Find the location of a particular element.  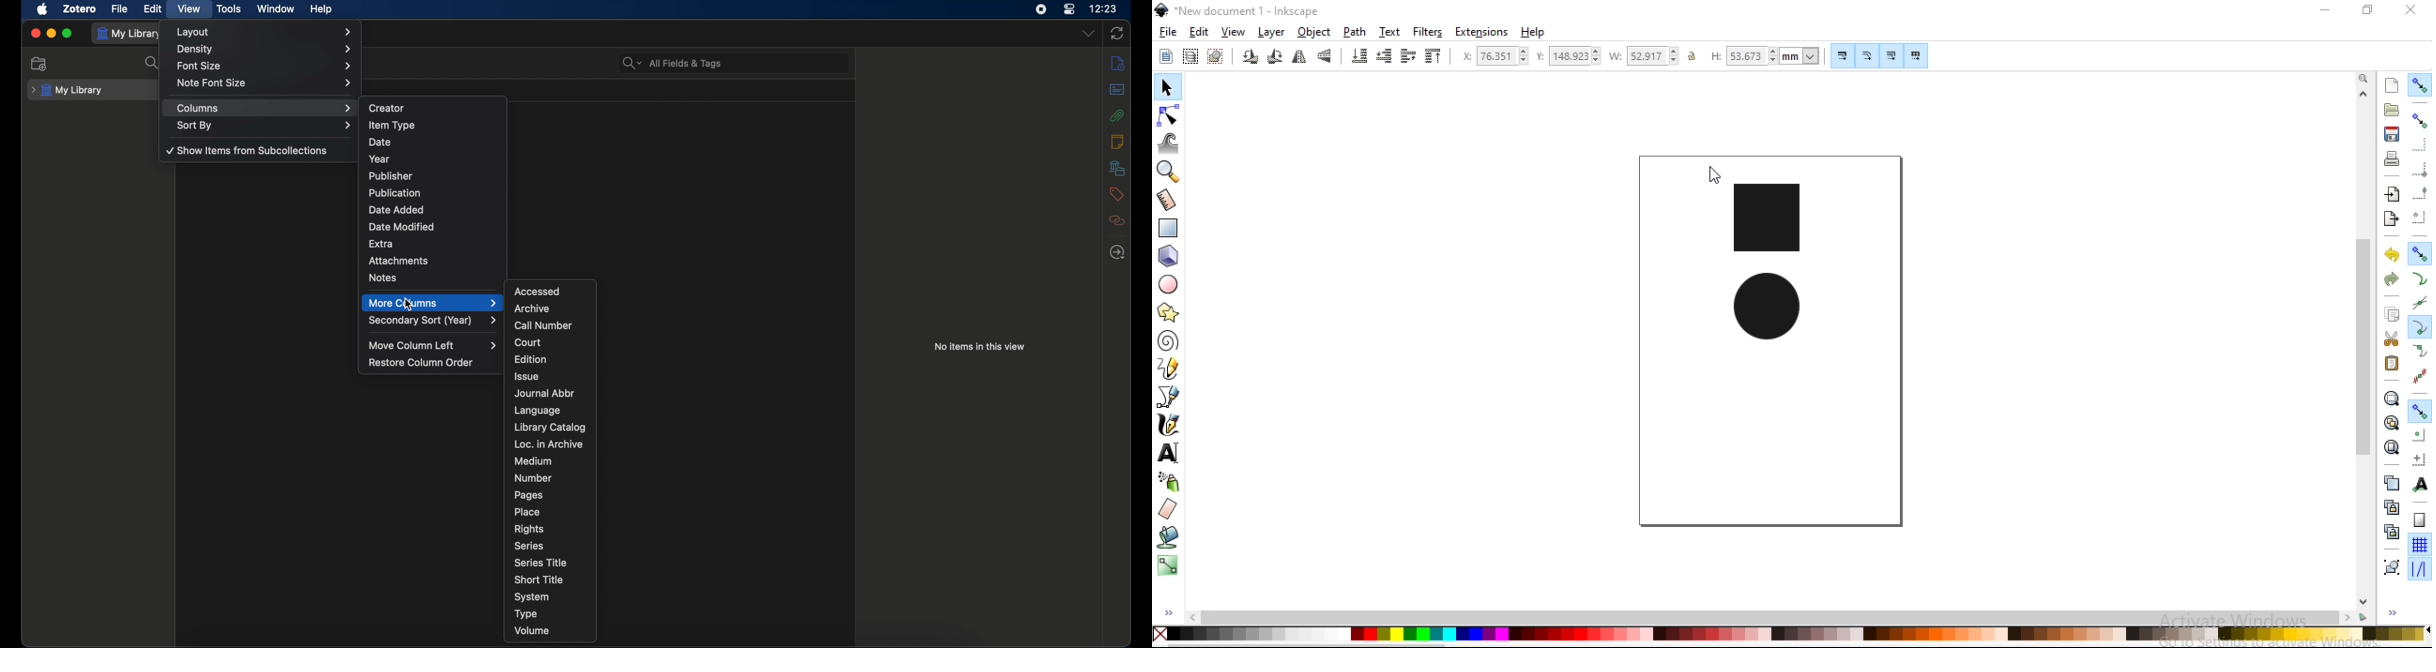

sync is located at coordinates (1117, 33).